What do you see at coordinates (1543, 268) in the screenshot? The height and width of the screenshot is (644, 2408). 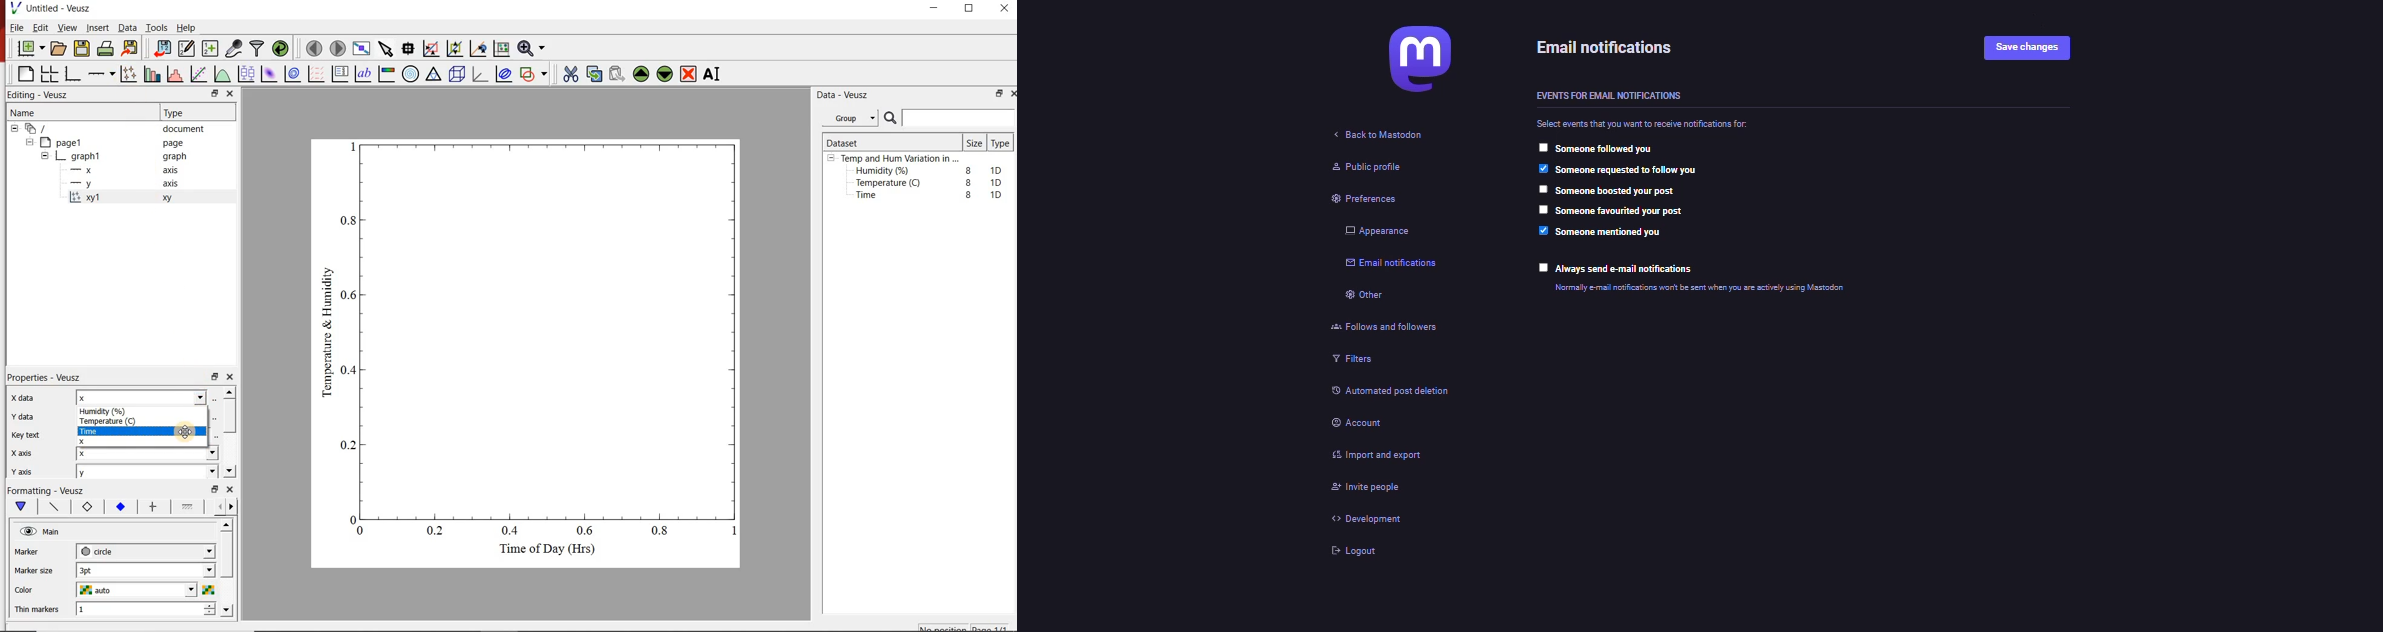 I see `click to enable` at bounding box center [1543, 268].